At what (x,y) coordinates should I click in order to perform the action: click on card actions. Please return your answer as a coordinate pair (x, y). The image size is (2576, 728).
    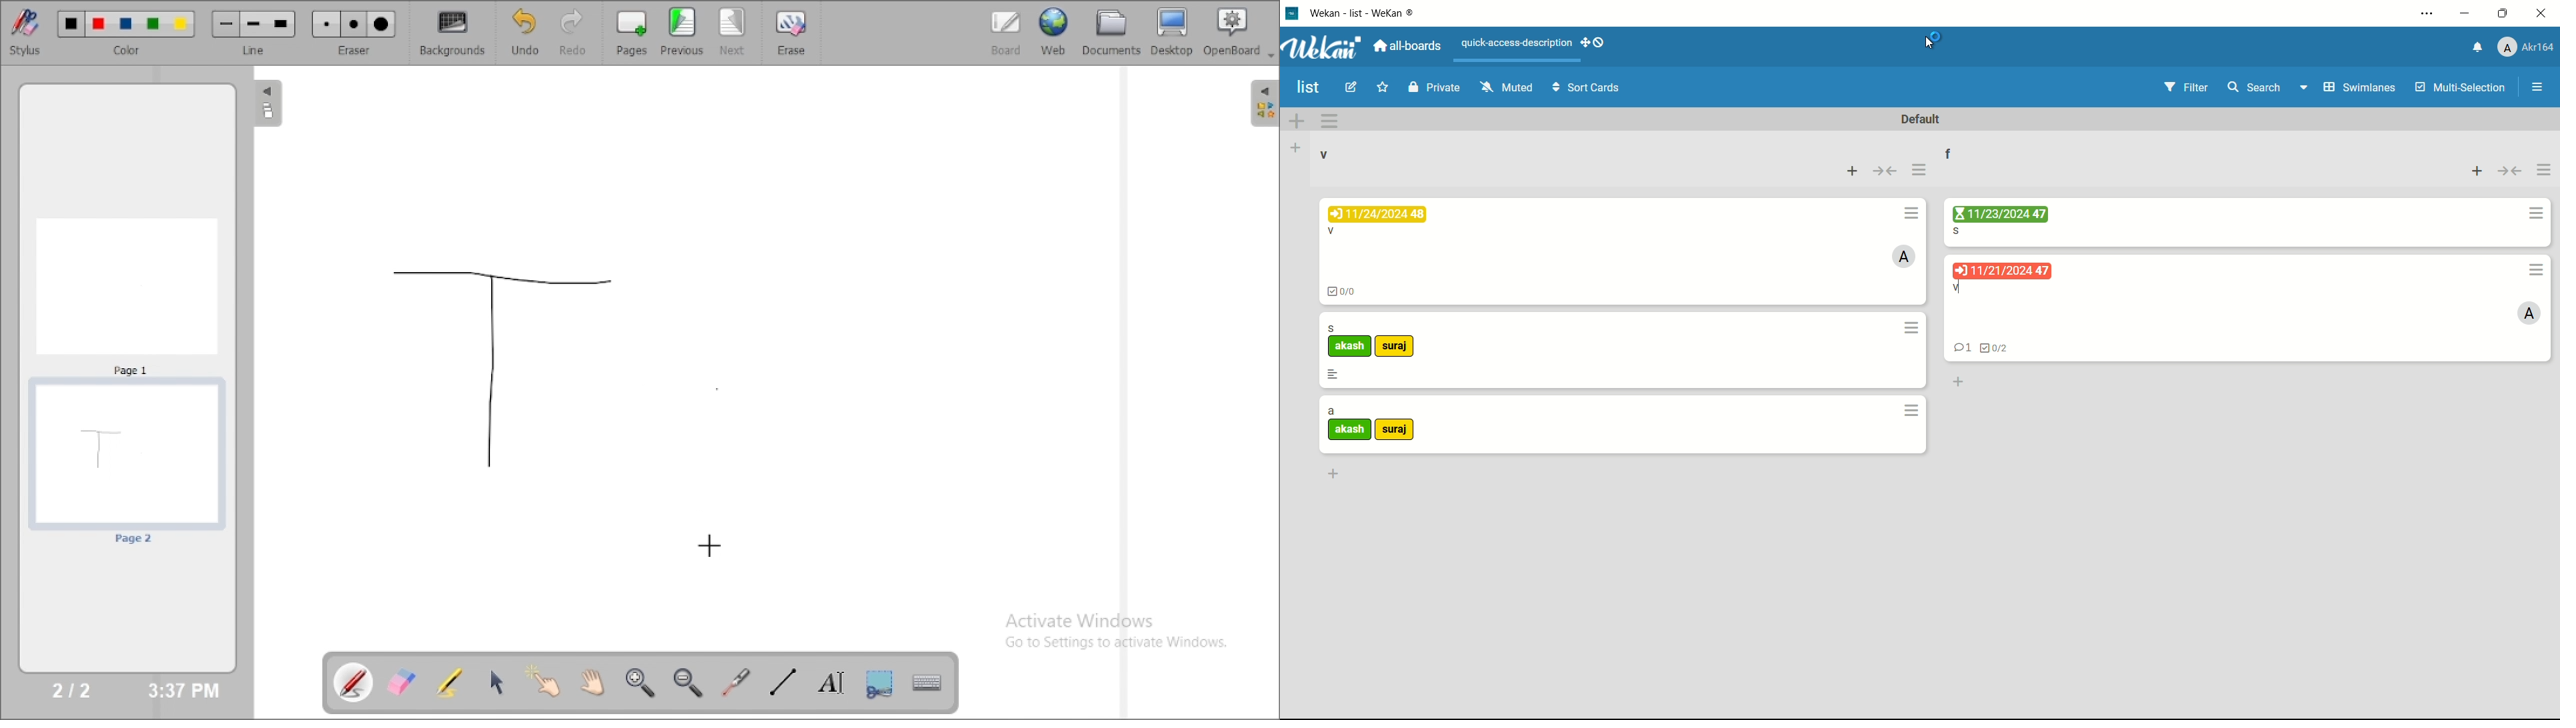
    Looking at the image, I should click on (1909, 213).